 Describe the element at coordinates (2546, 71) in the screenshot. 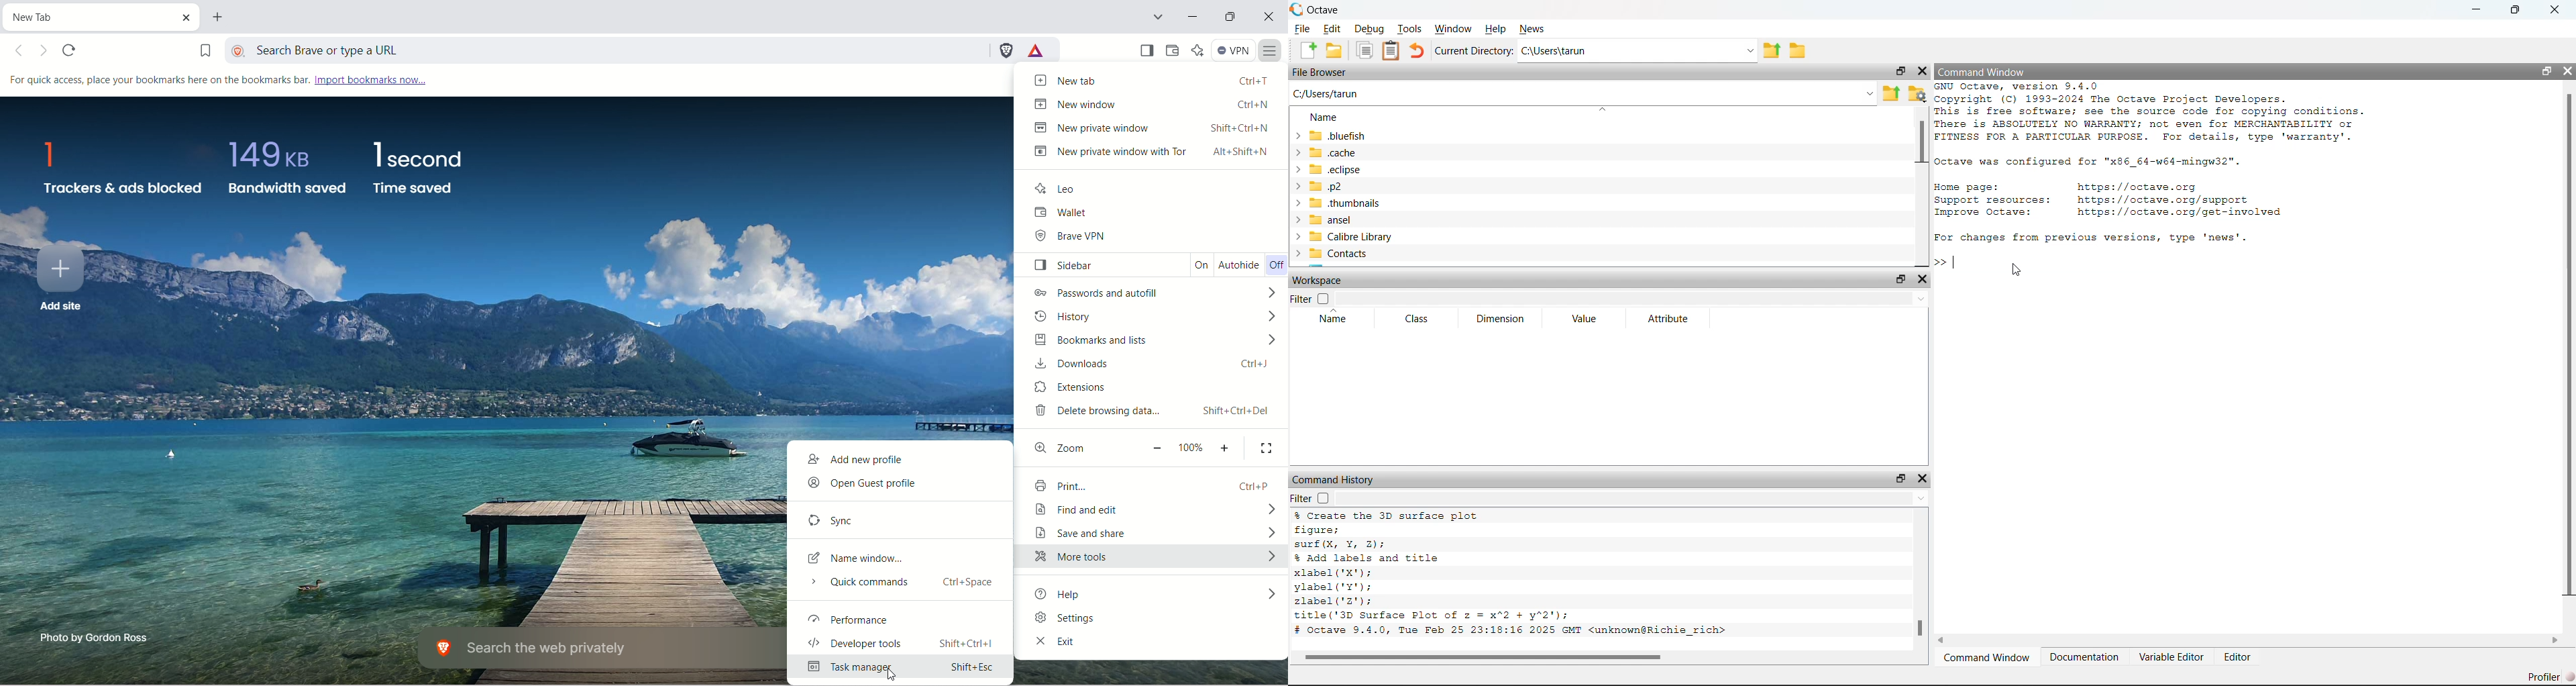

I see `Restore Down` at that location.